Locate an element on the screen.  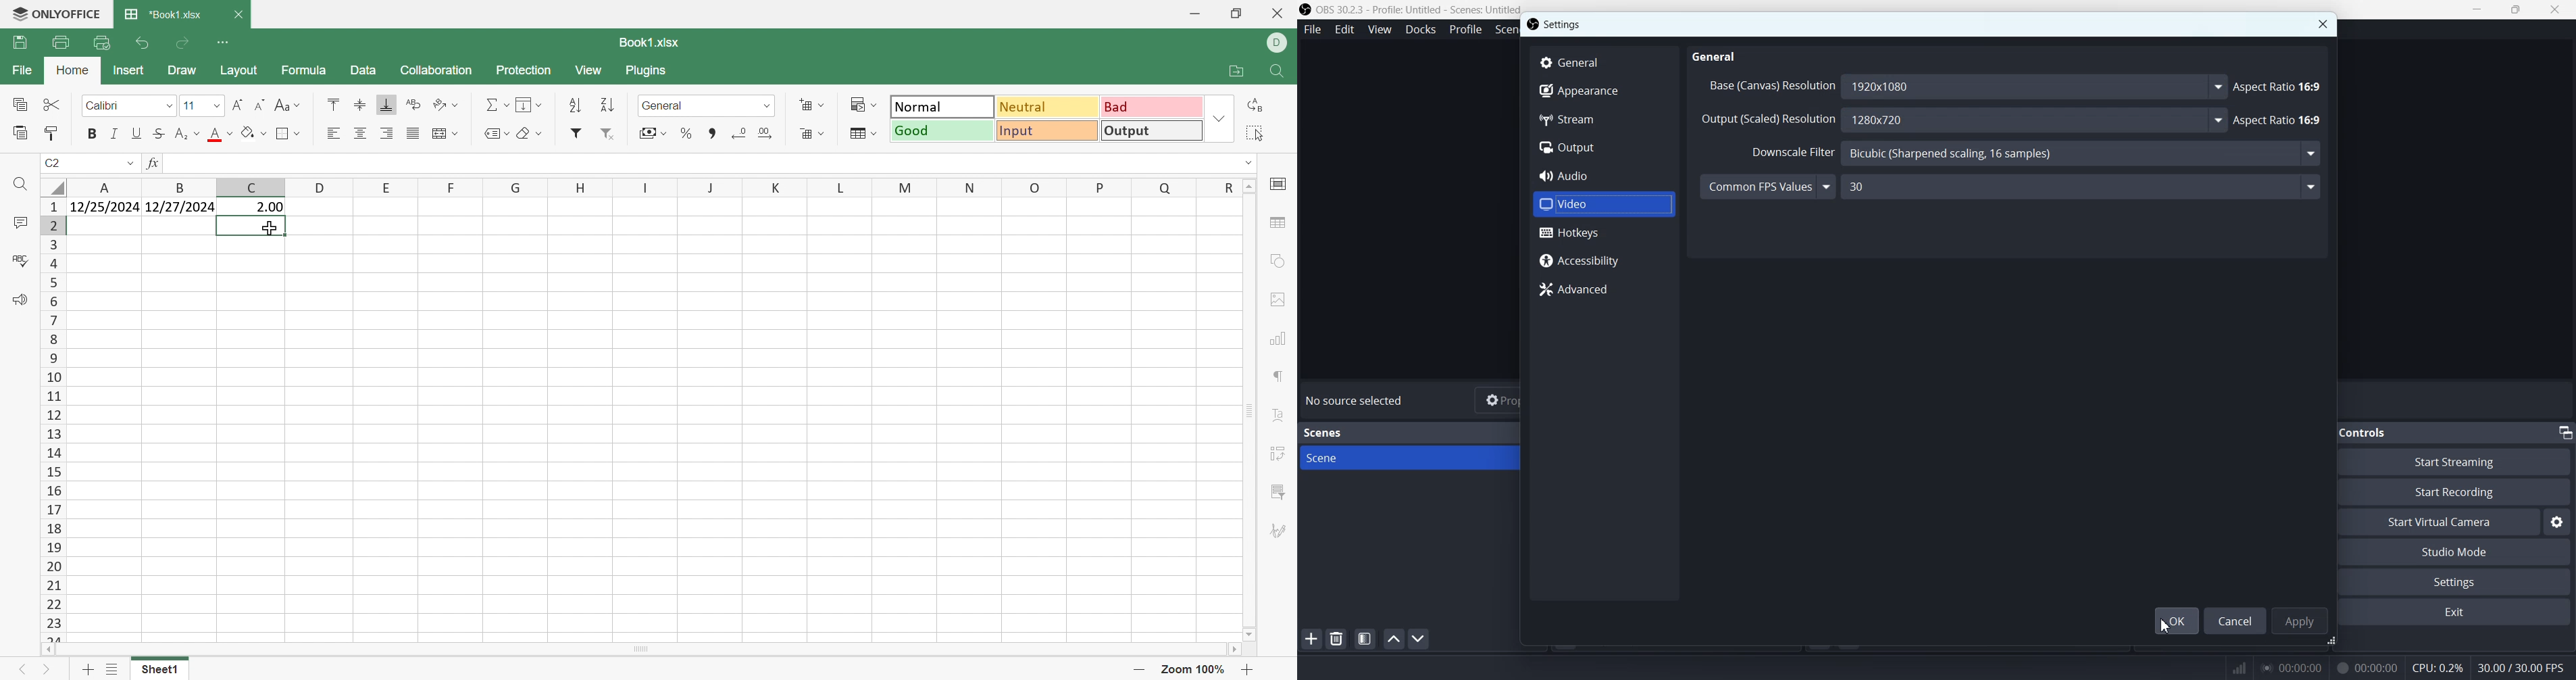
Orientation is located at coordinates (447, 103).